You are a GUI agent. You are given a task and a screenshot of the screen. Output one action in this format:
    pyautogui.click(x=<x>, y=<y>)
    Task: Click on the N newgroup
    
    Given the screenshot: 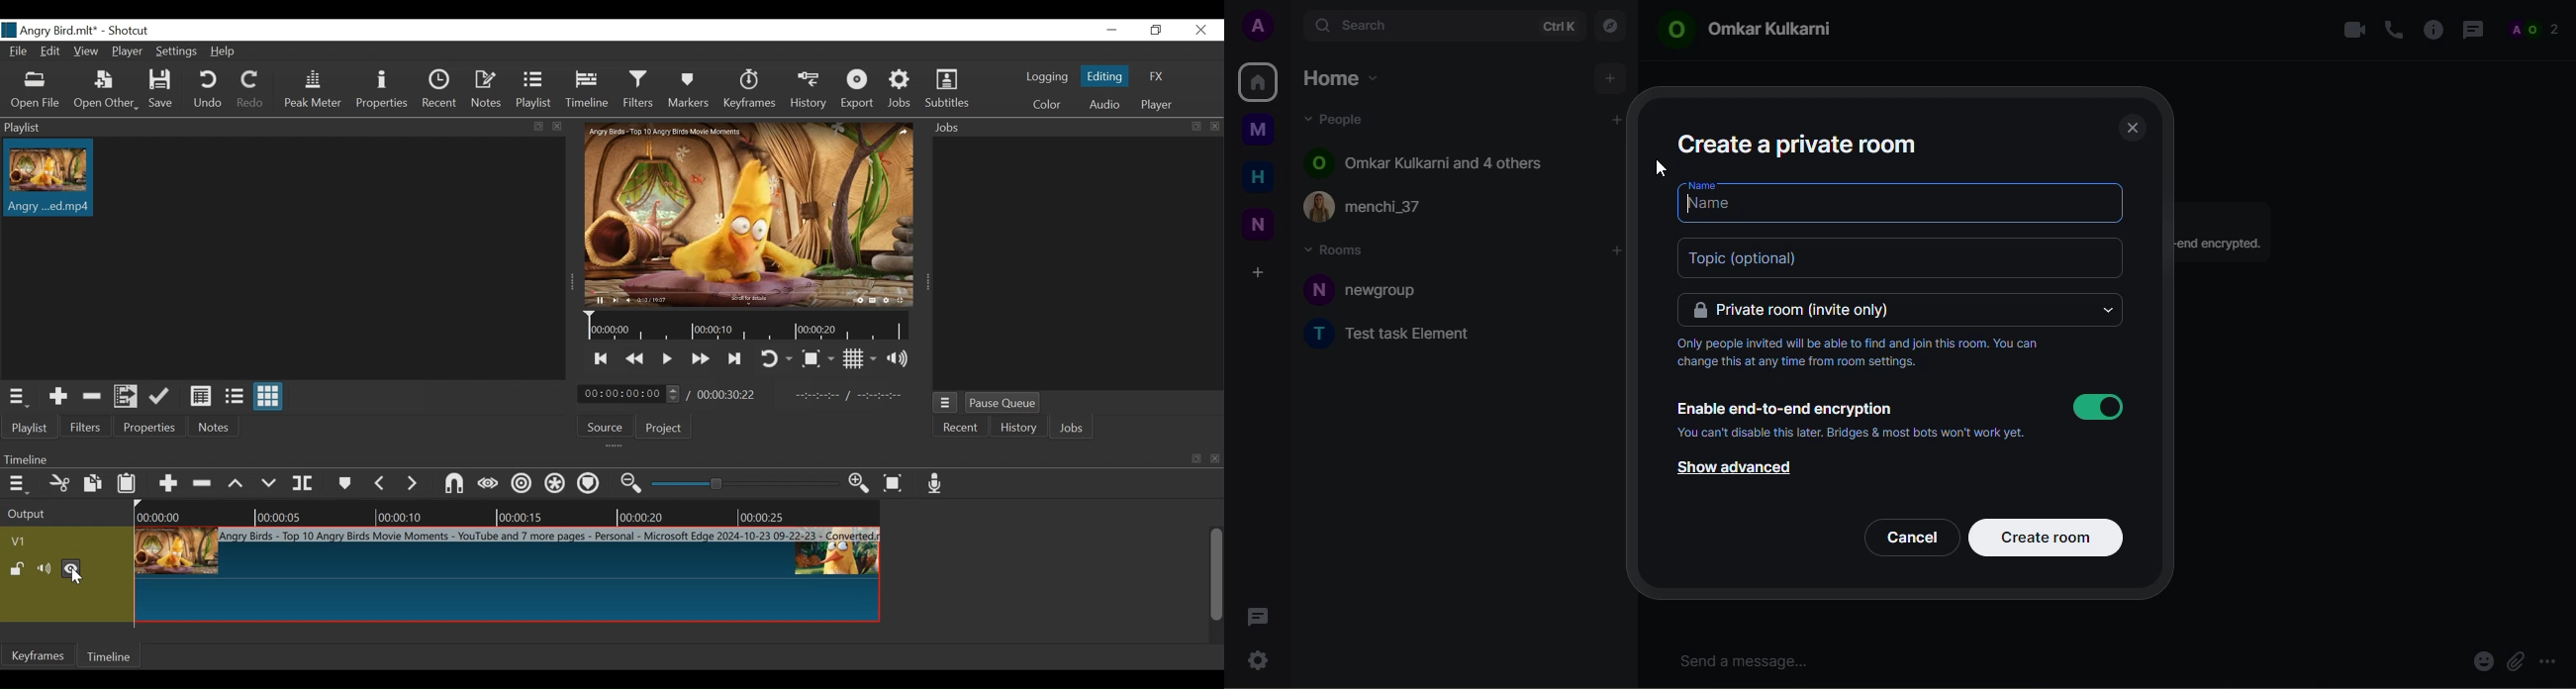 What is the action you would take?
    pyautogui.click(x=1379, y=289)
    